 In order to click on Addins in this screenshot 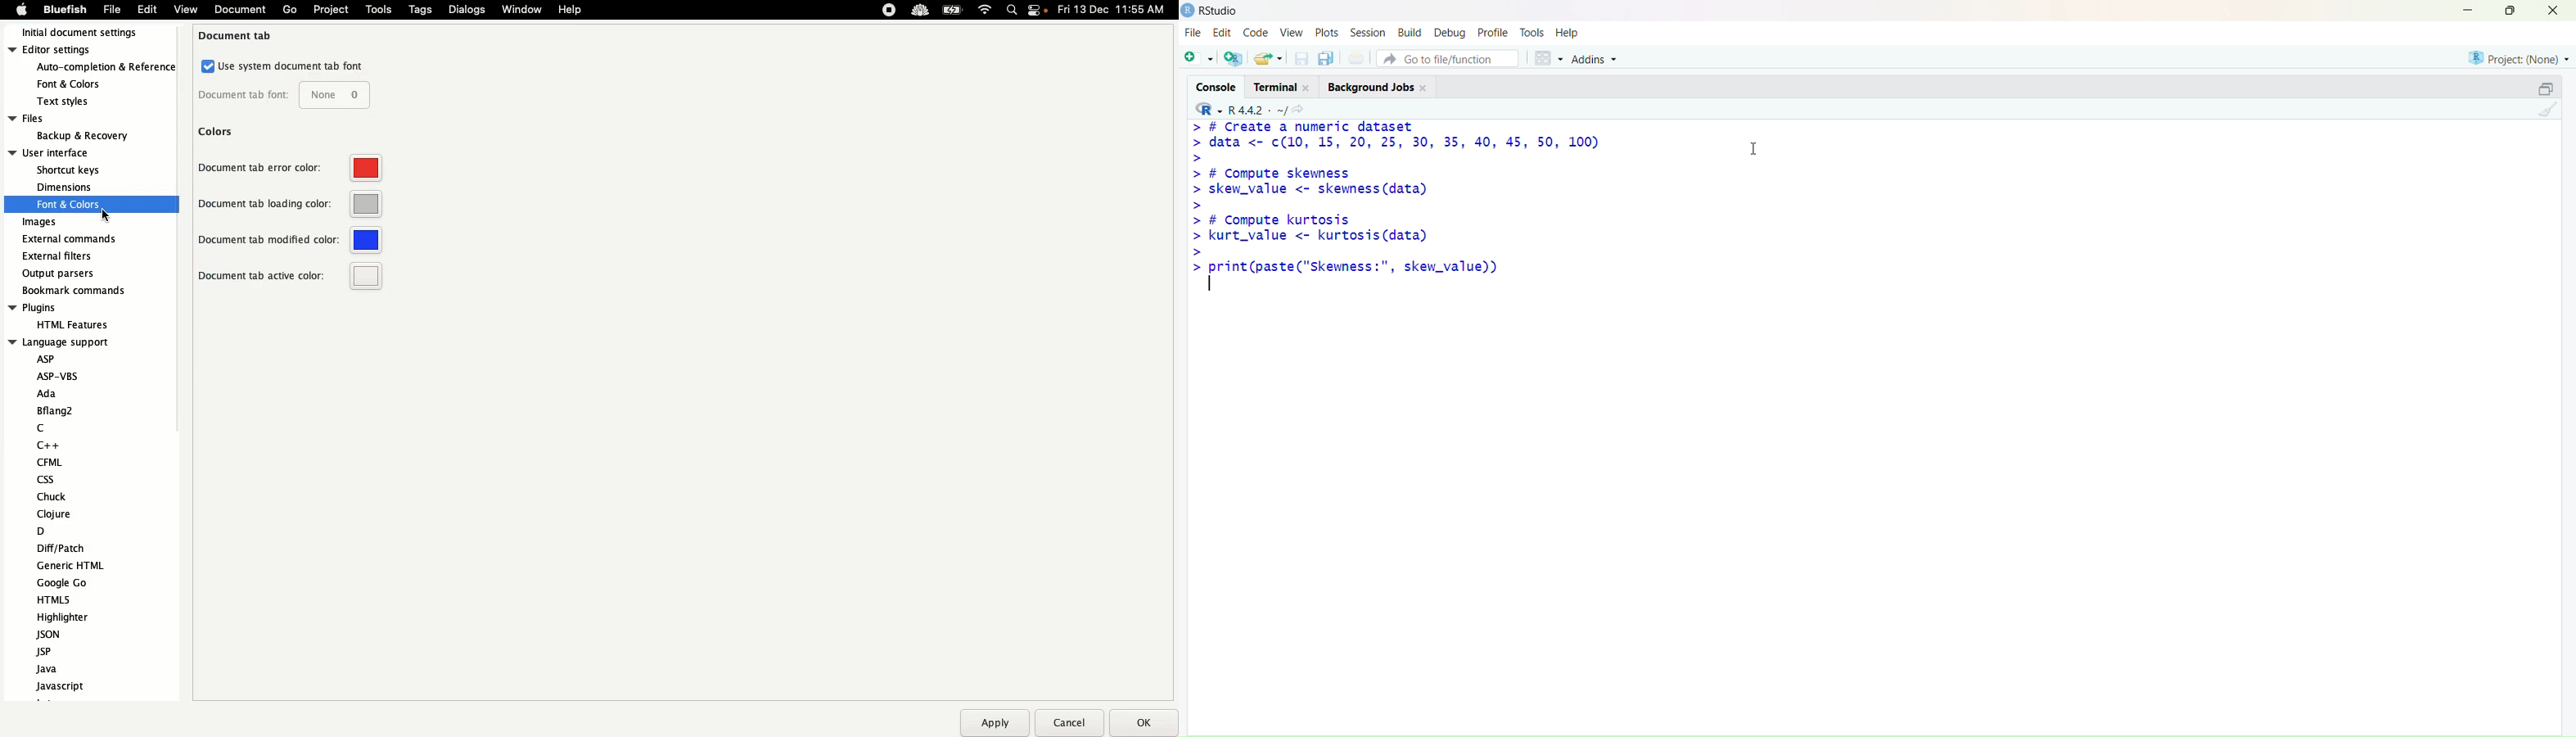, I will do `click(1599, 58)`.